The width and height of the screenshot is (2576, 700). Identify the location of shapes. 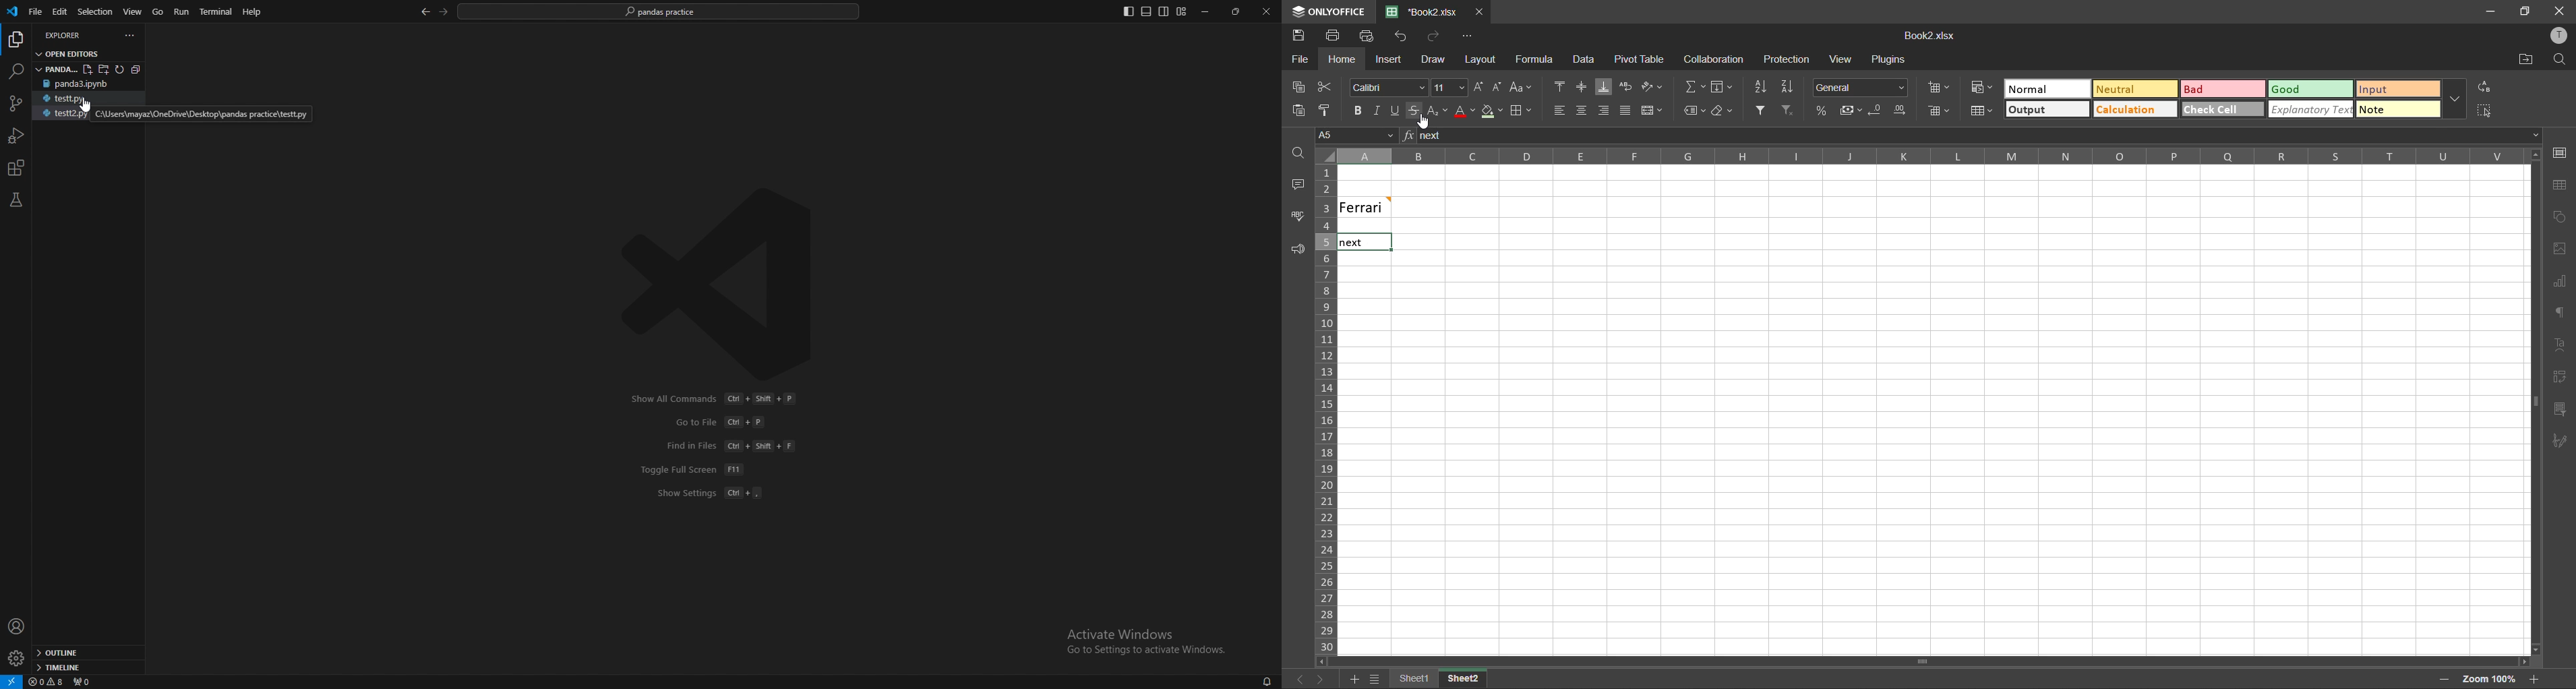
(2560, 218).